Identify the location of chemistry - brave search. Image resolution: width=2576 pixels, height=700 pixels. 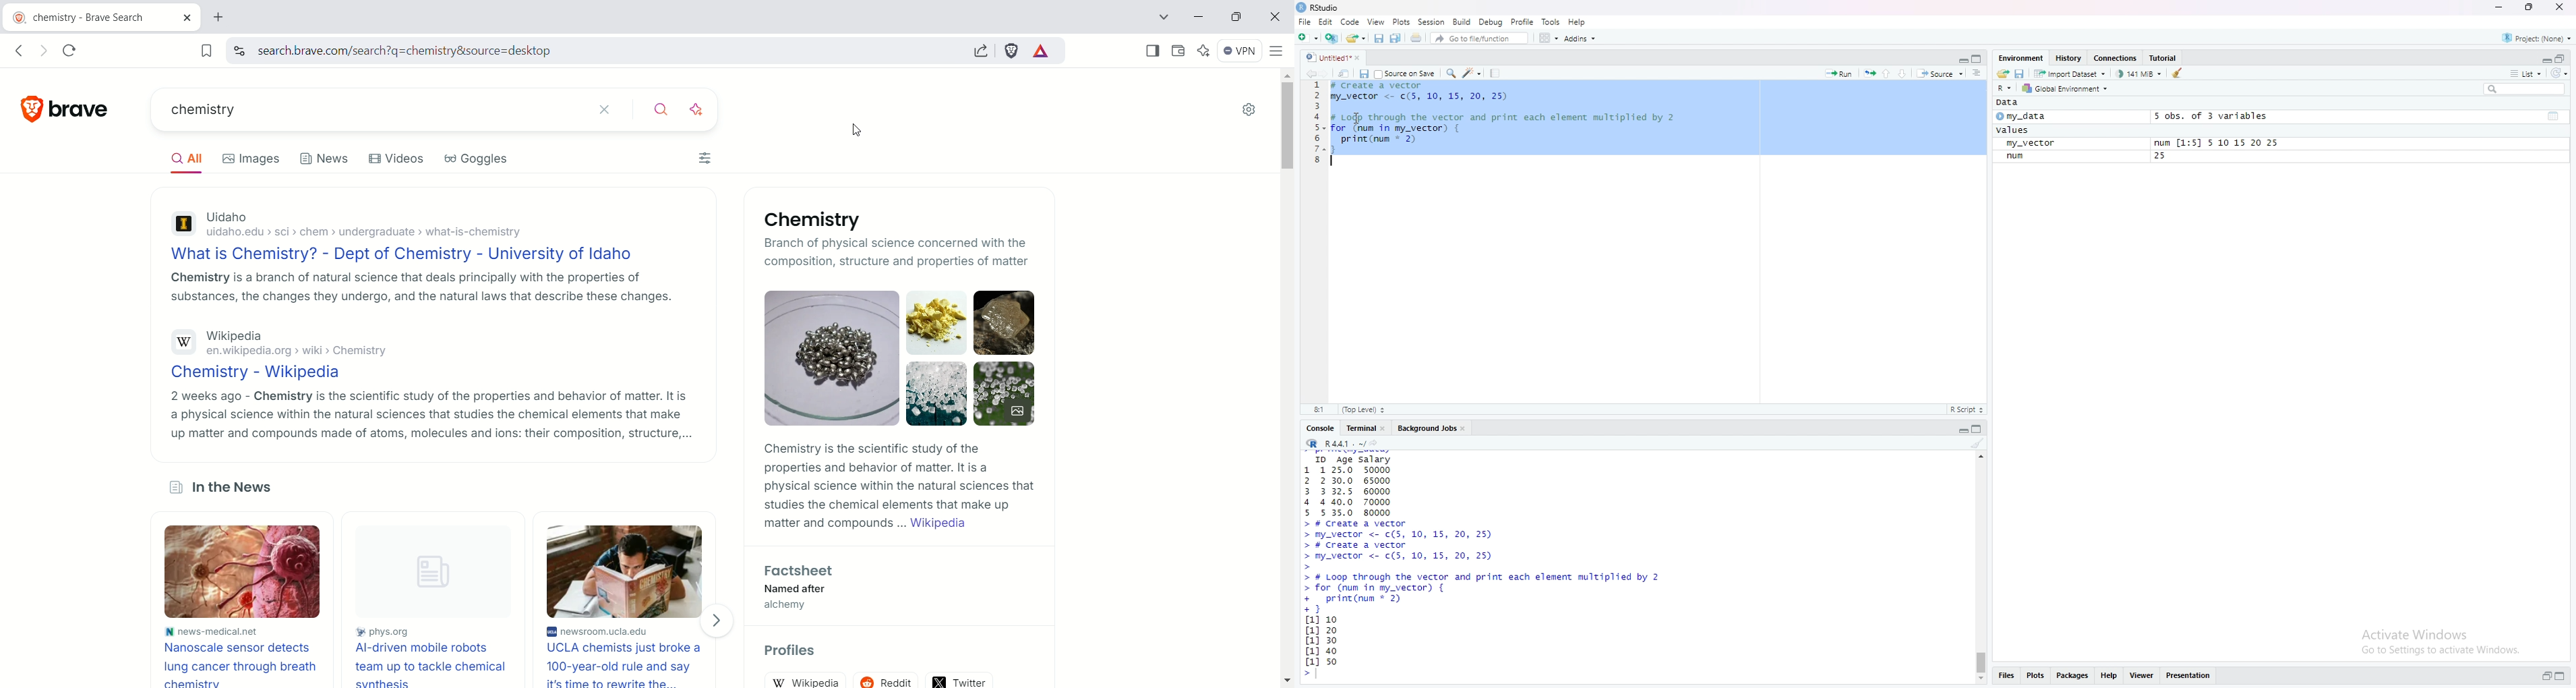
(100, 16).